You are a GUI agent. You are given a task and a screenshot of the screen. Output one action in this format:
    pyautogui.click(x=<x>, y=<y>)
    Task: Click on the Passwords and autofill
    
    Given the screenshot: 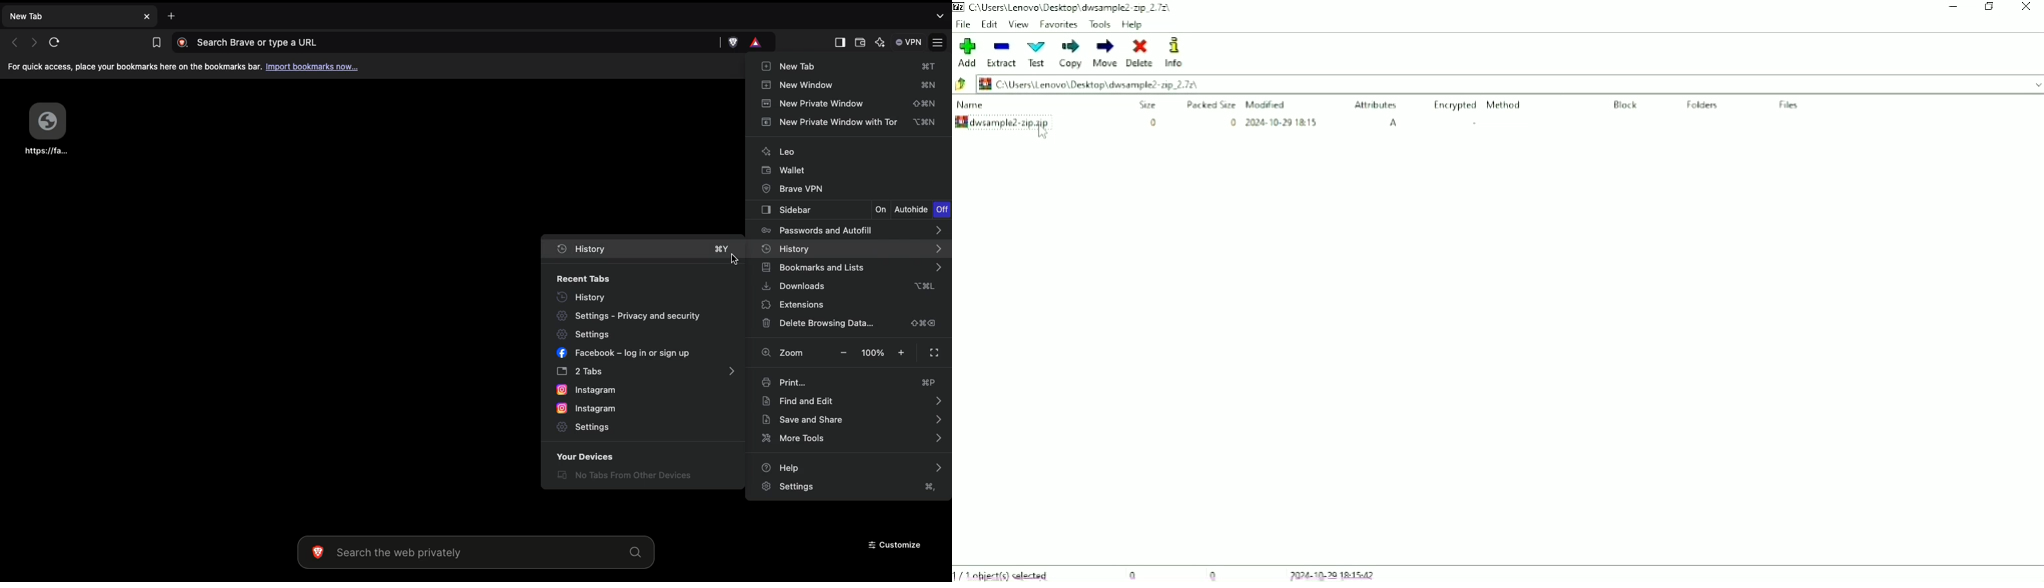 What is the action you would take?
    pyautogui.click(x=852, y=230)
    